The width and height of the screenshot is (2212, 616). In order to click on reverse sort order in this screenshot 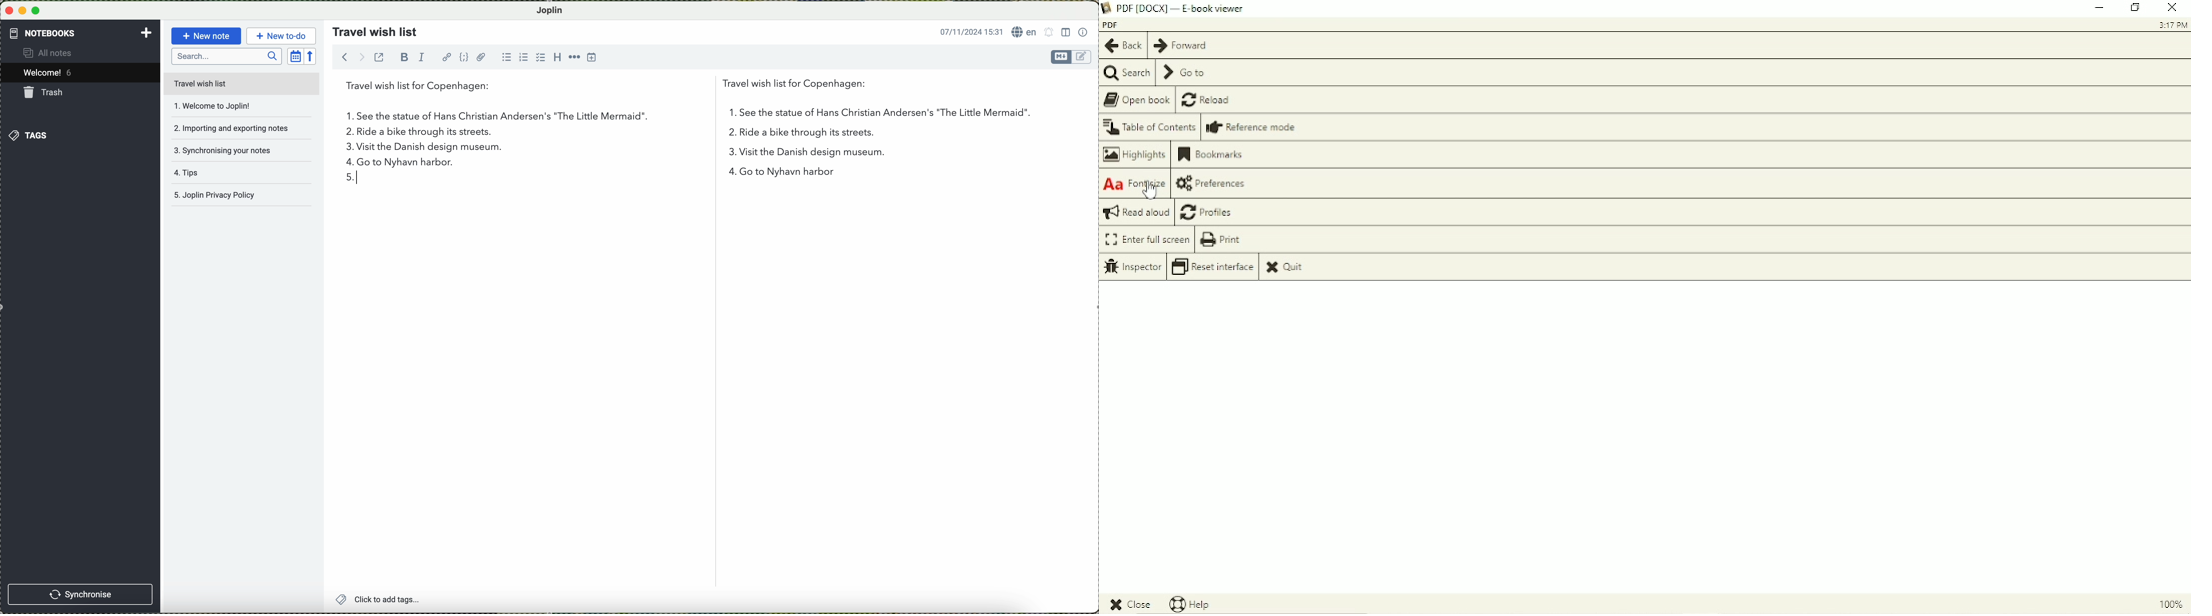, I will do `click(313, 56)`.